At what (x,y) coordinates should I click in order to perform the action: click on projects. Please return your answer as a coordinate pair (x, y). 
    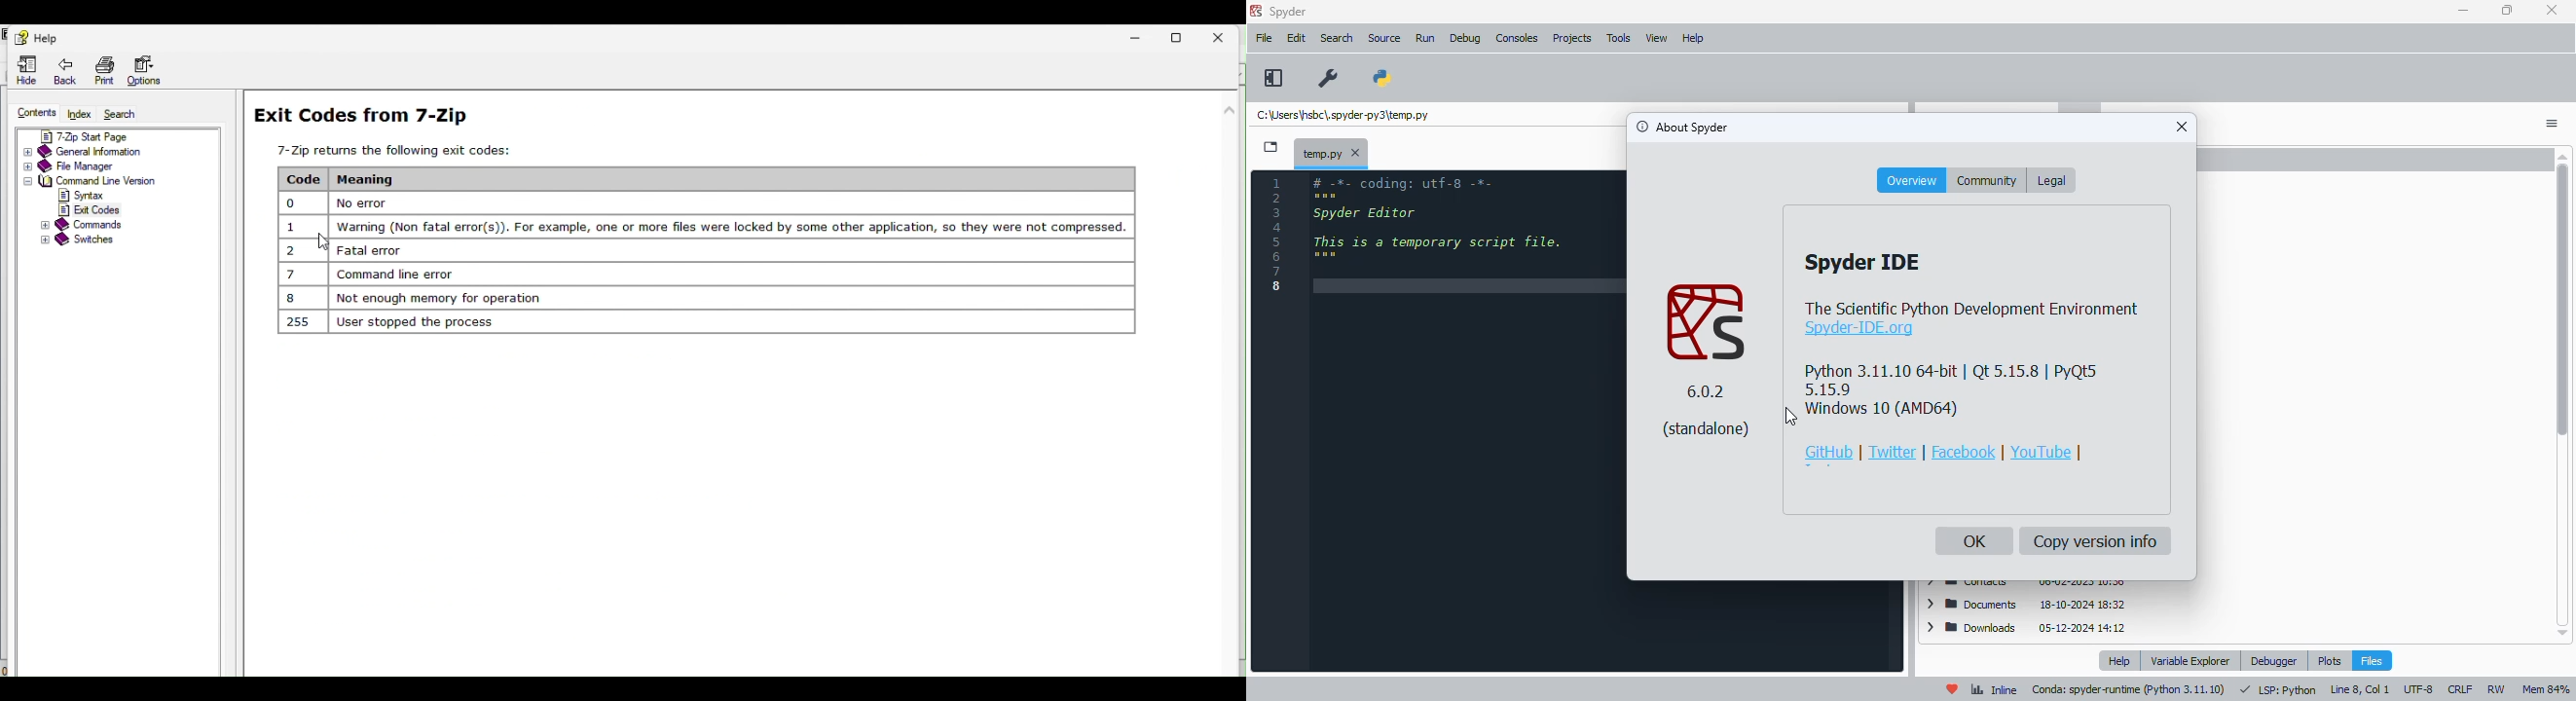
    Looking at the image, I should click on (1571, 40).